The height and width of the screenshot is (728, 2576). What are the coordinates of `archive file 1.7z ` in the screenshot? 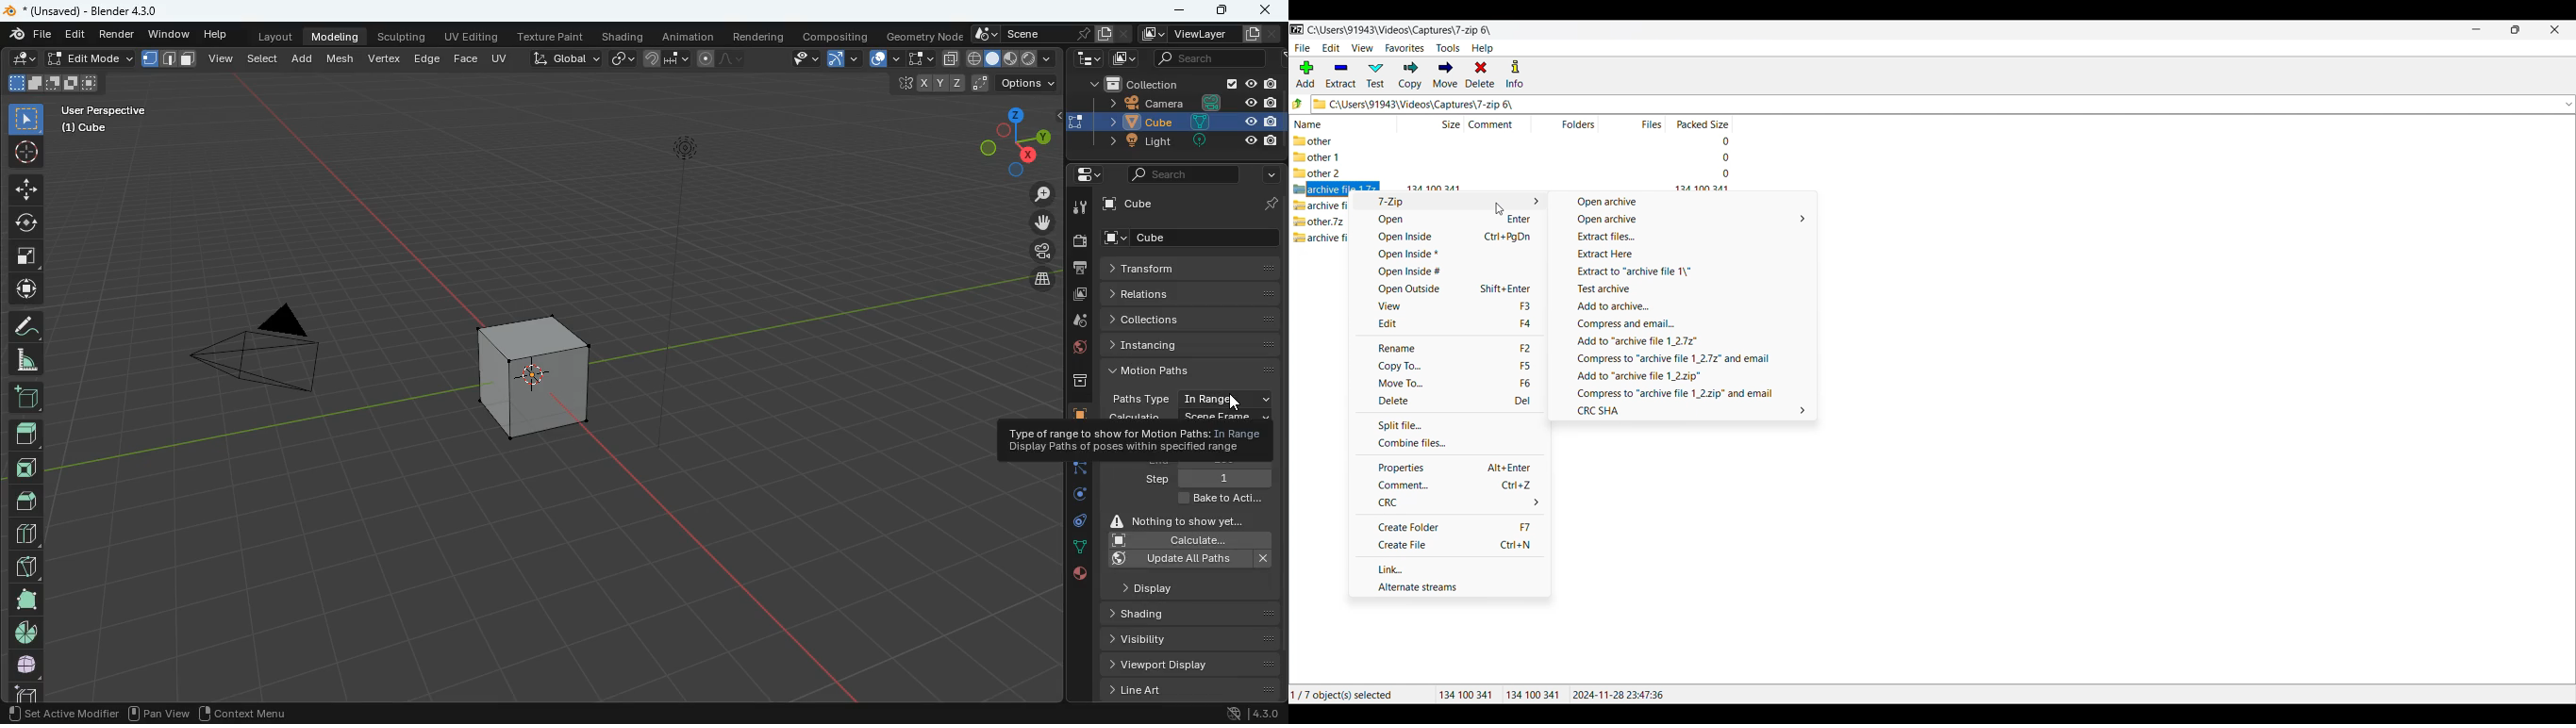 It's located at (1321, 190).